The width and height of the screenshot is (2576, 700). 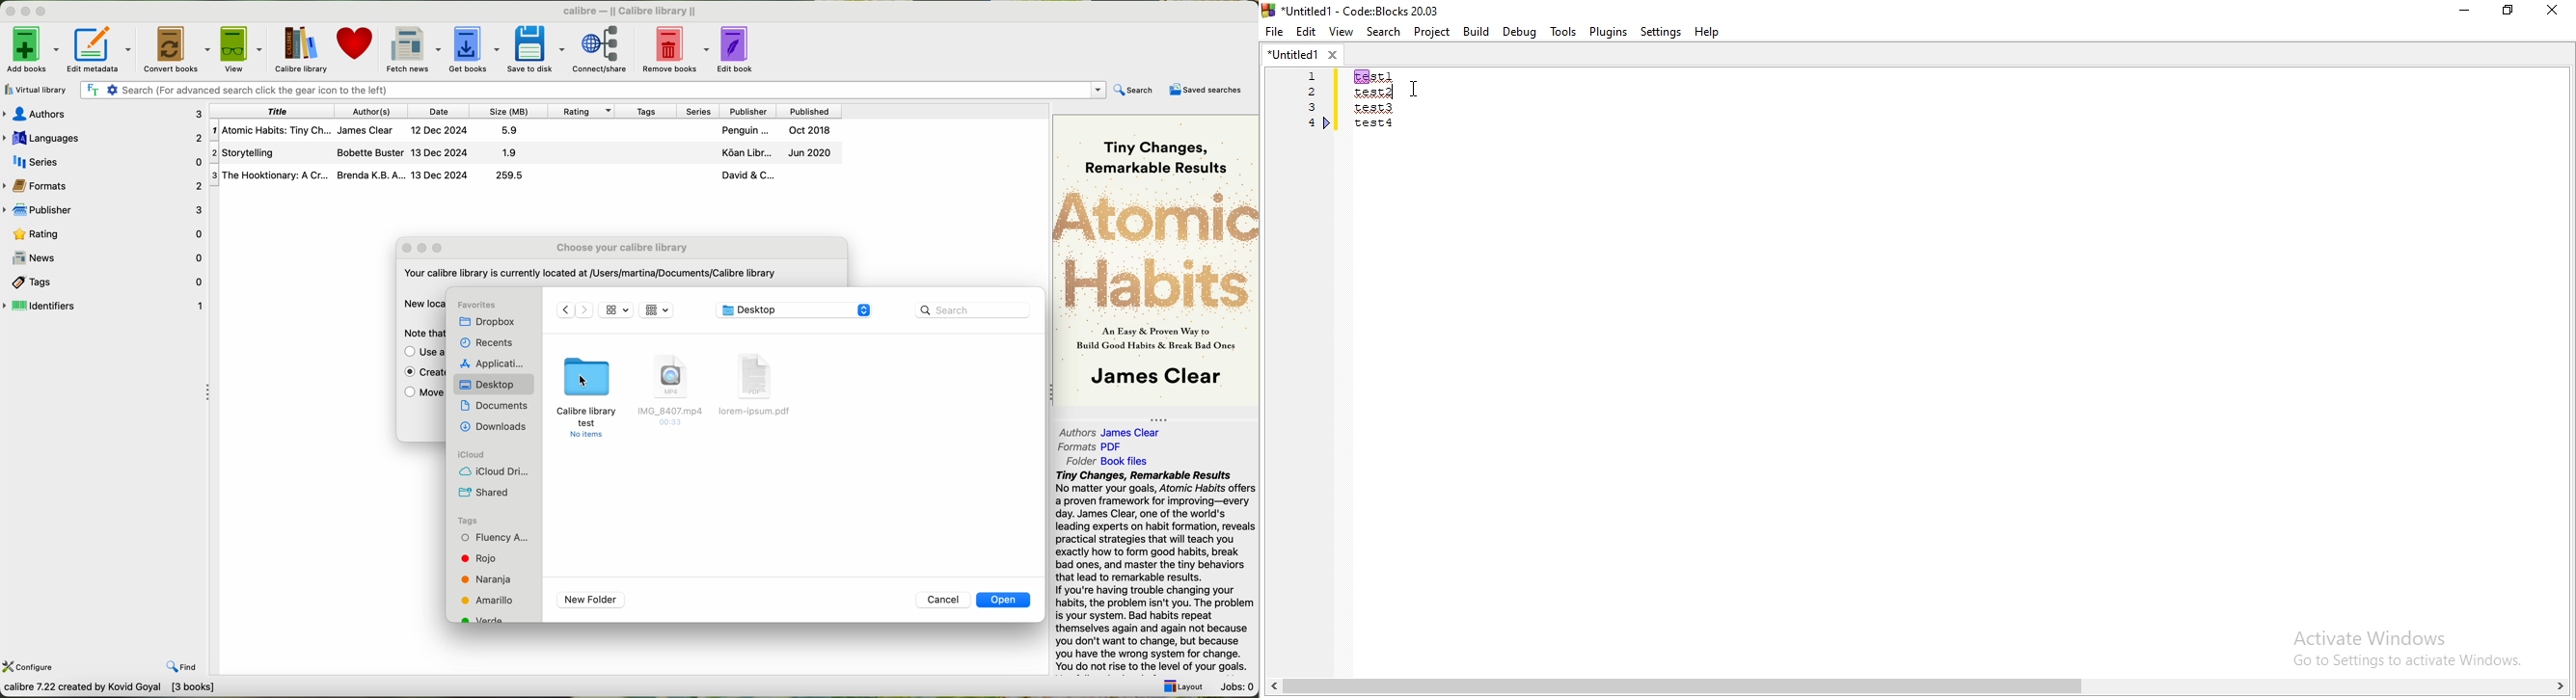 I want to click on series, so click(x=695, y=110).